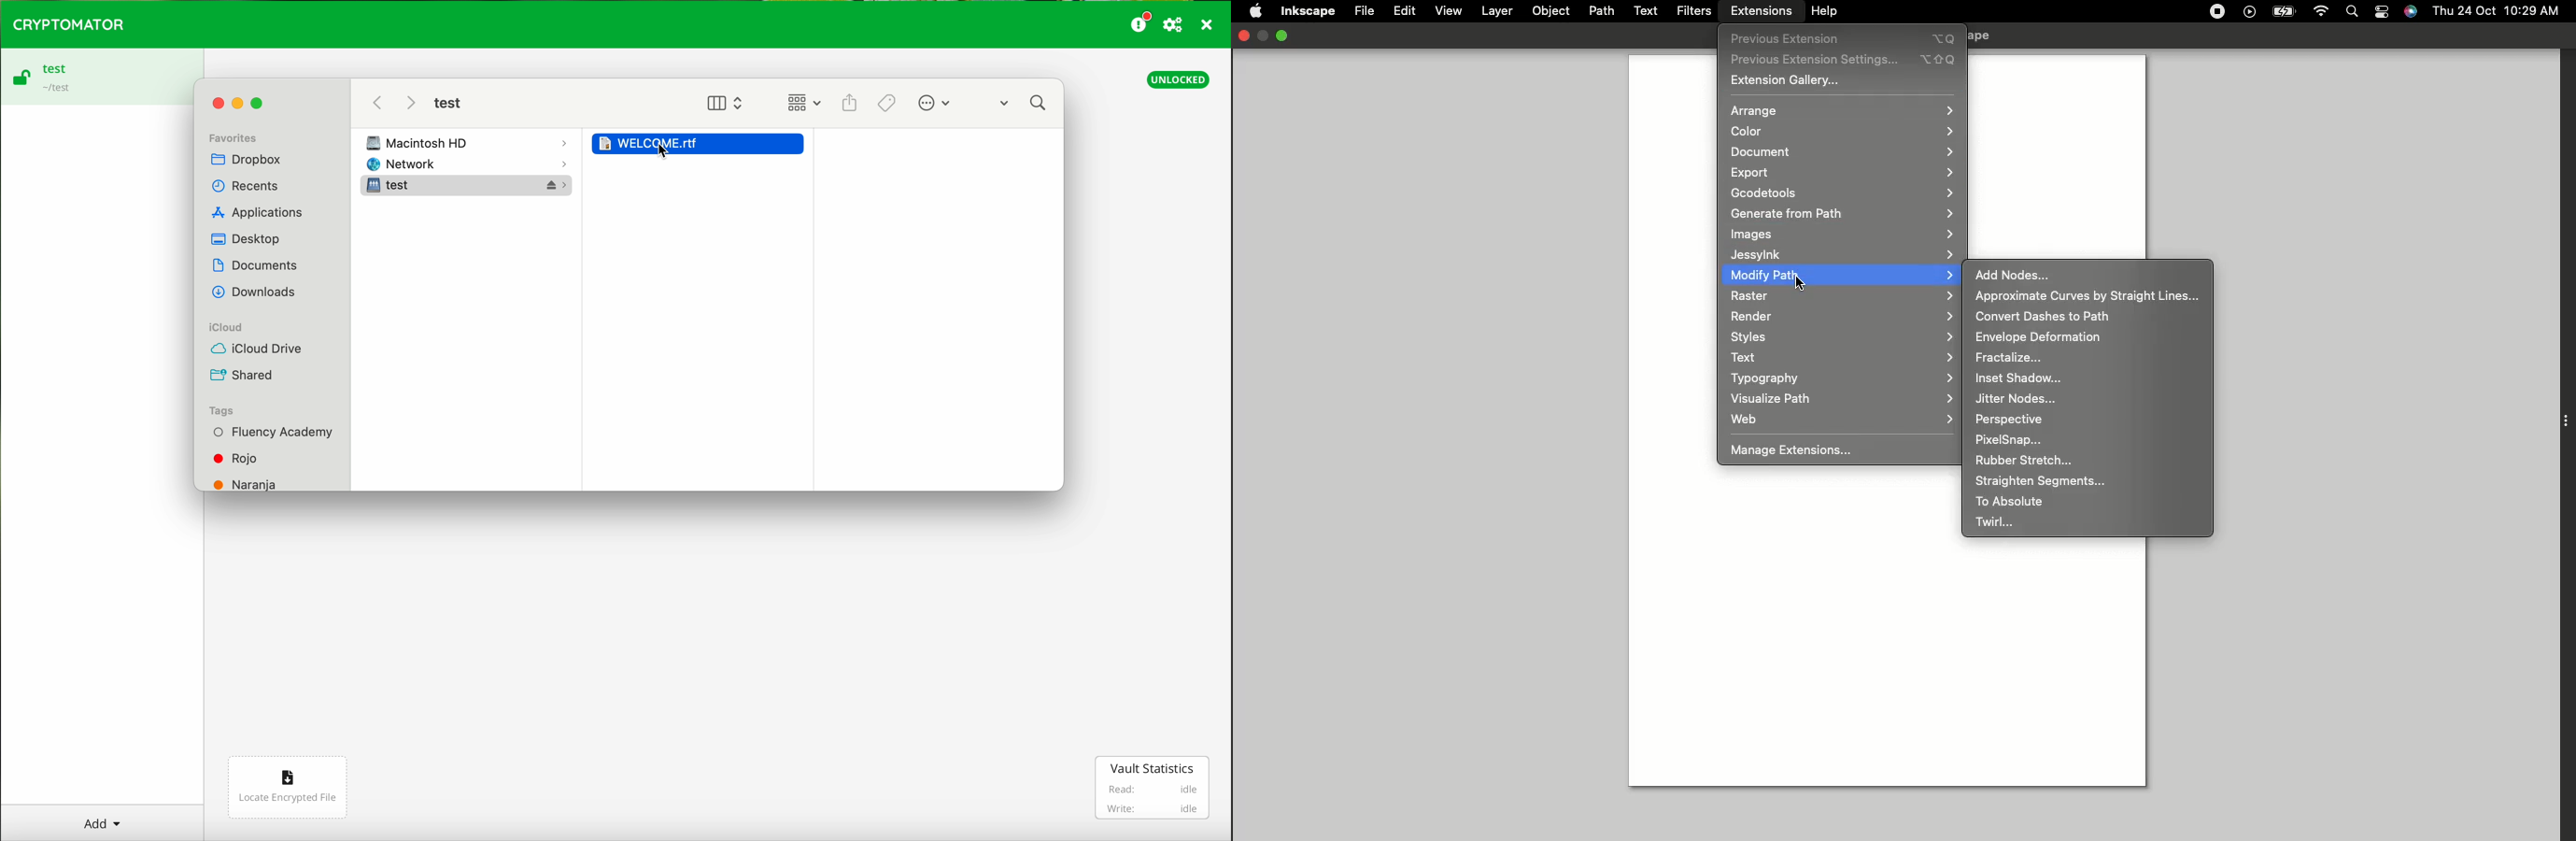  What do you see at coordinates (226, 327) in the screenshot?
I see `iCloud` at bounding box center [226, 327].